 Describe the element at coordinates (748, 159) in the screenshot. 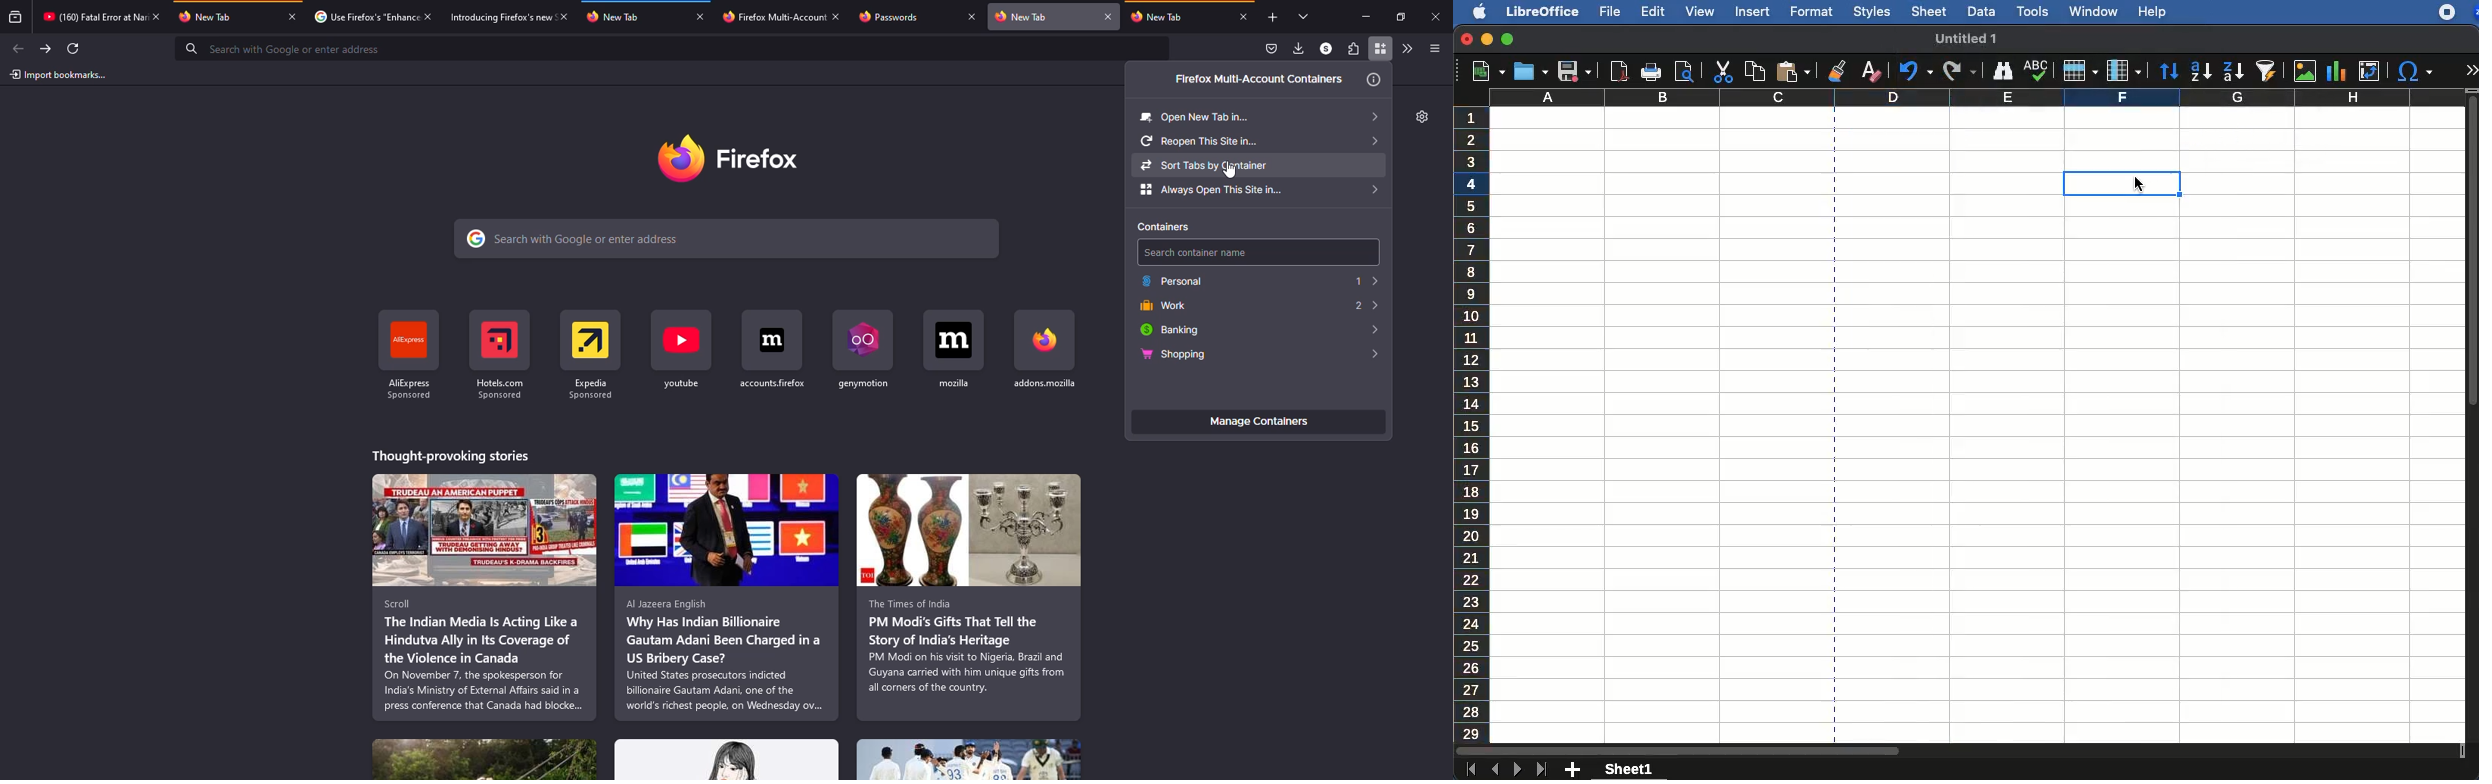

I see `firefox` at that location.